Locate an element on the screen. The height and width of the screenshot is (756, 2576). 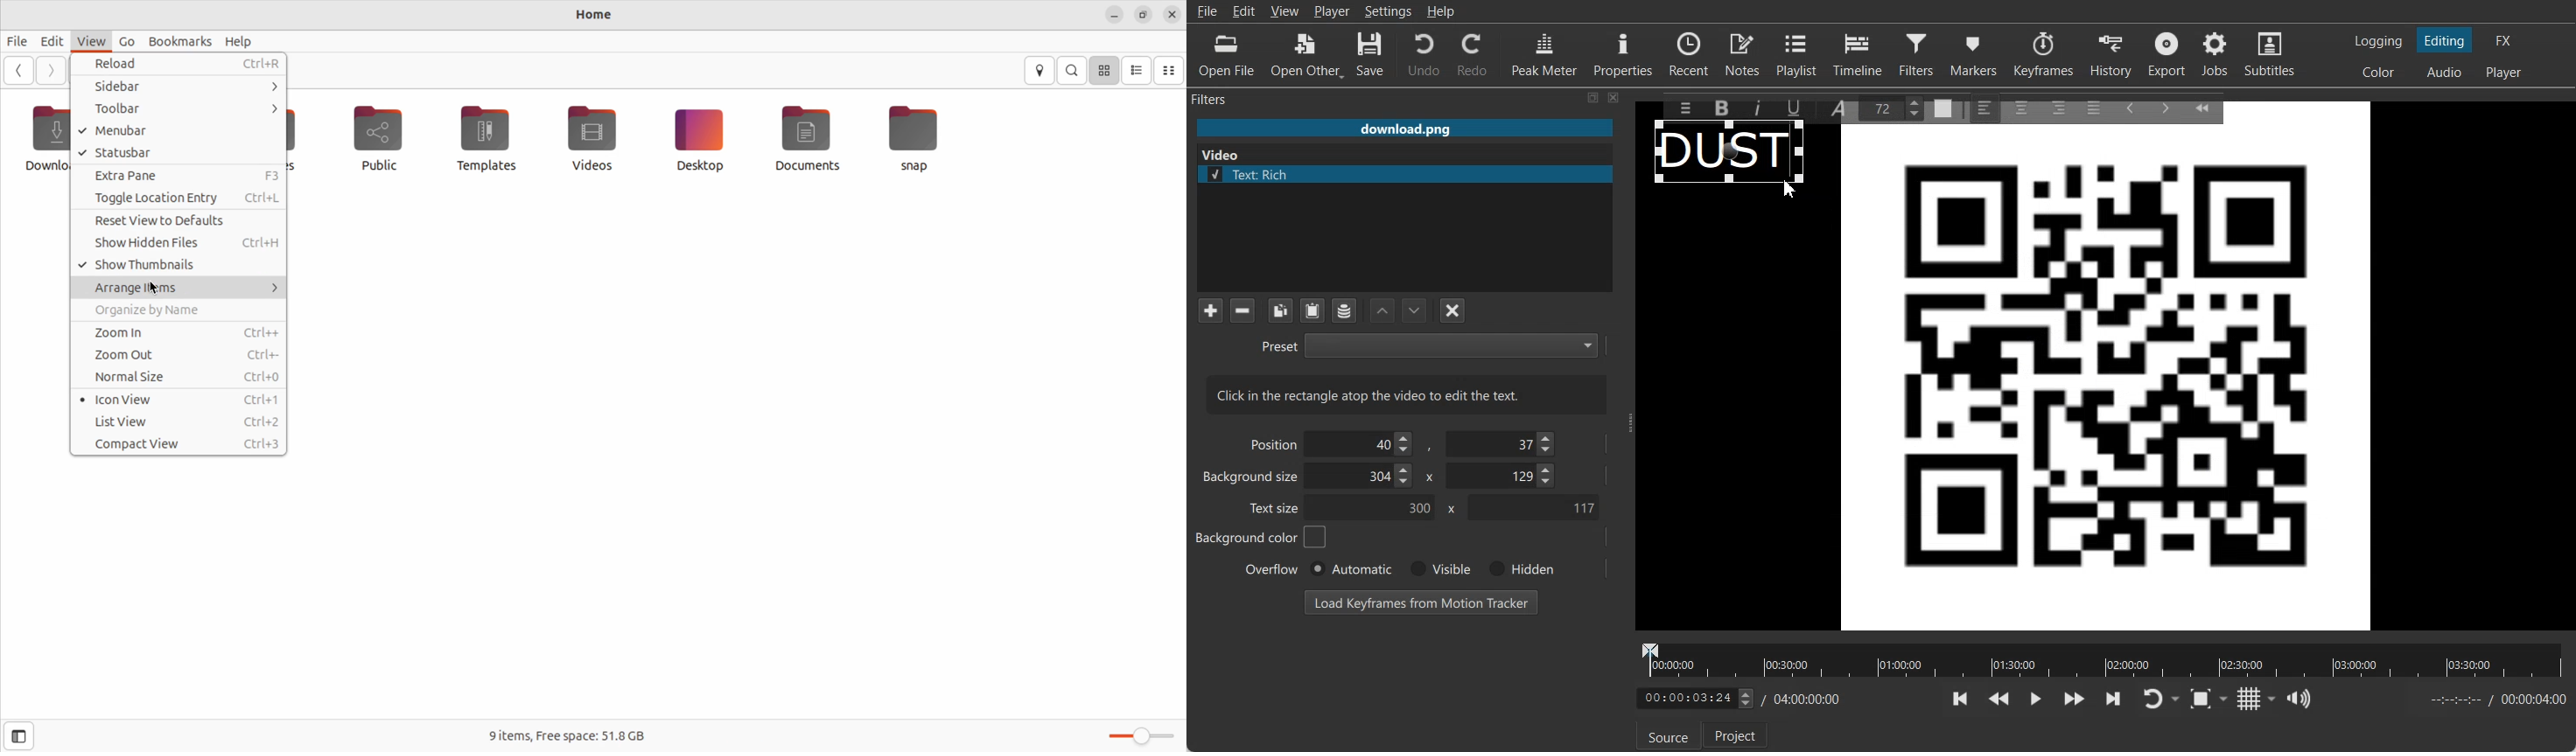
Switching to the Player only layout is located at coordinates (2505, 73).